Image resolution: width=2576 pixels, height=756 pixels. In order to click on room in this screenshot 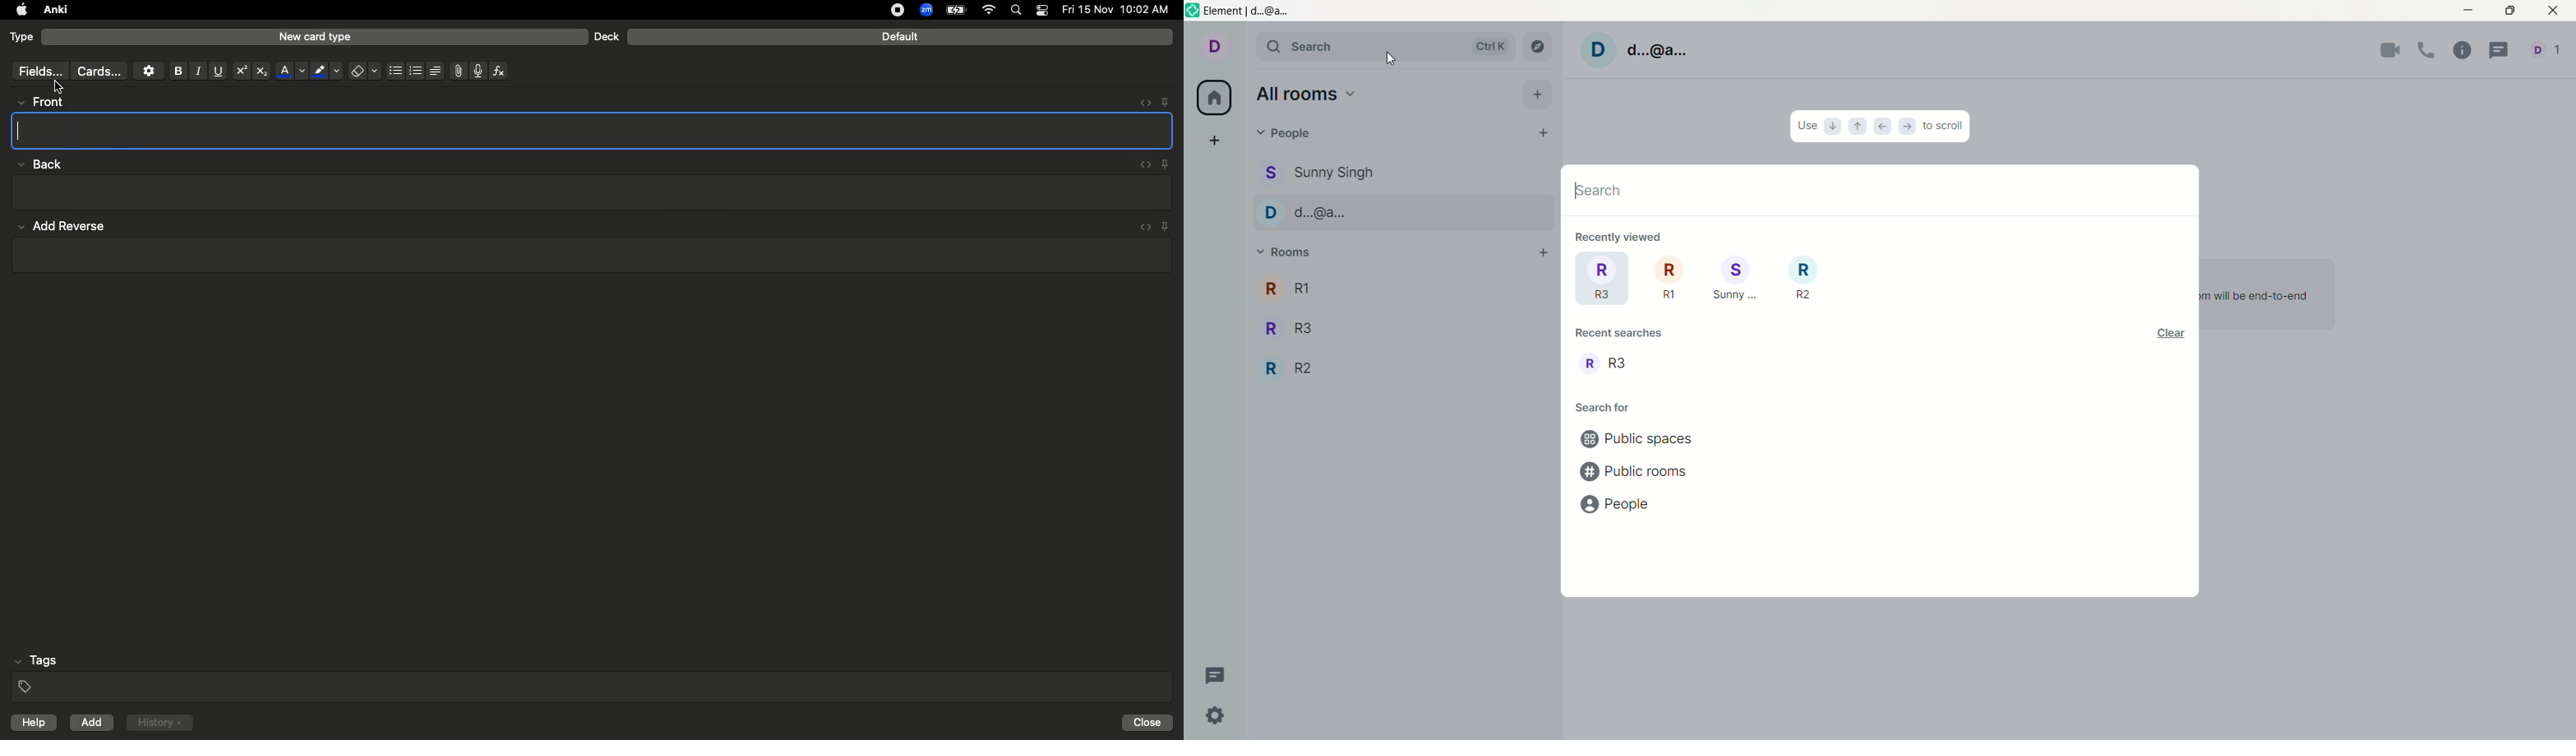, I will do `click(1608, 365)`.